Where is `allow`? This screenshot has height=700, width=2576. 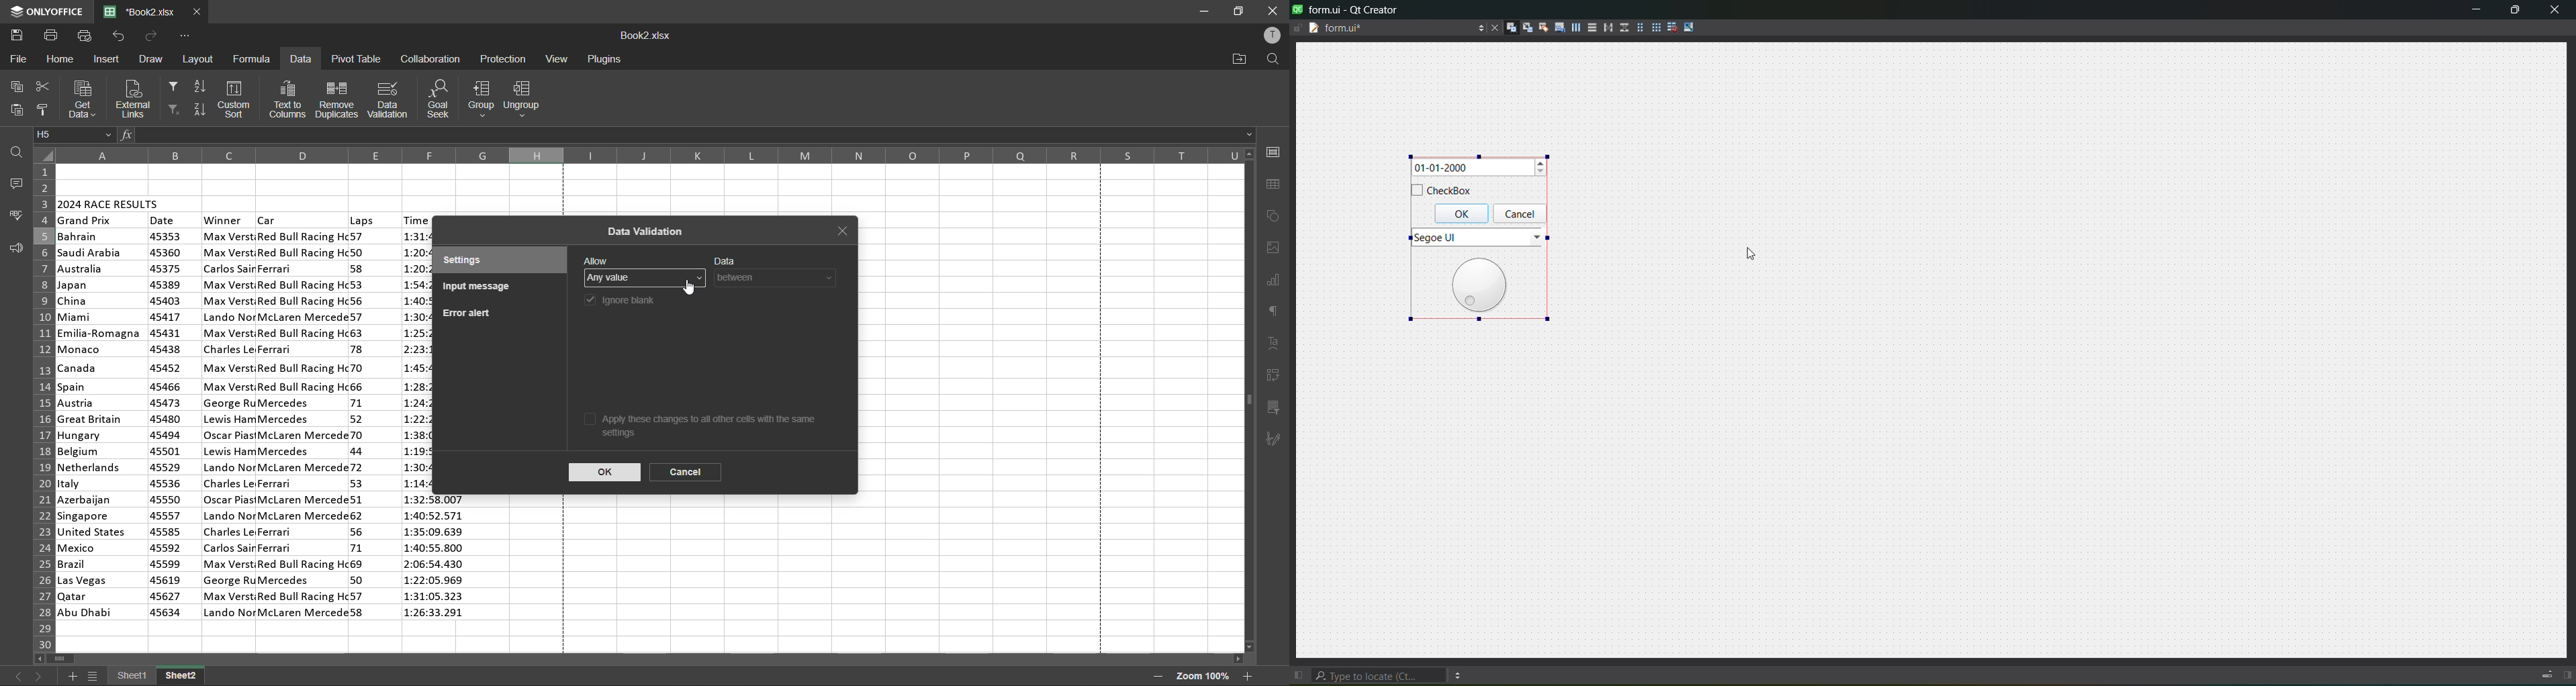
allow is located at coordinates (596, 260).